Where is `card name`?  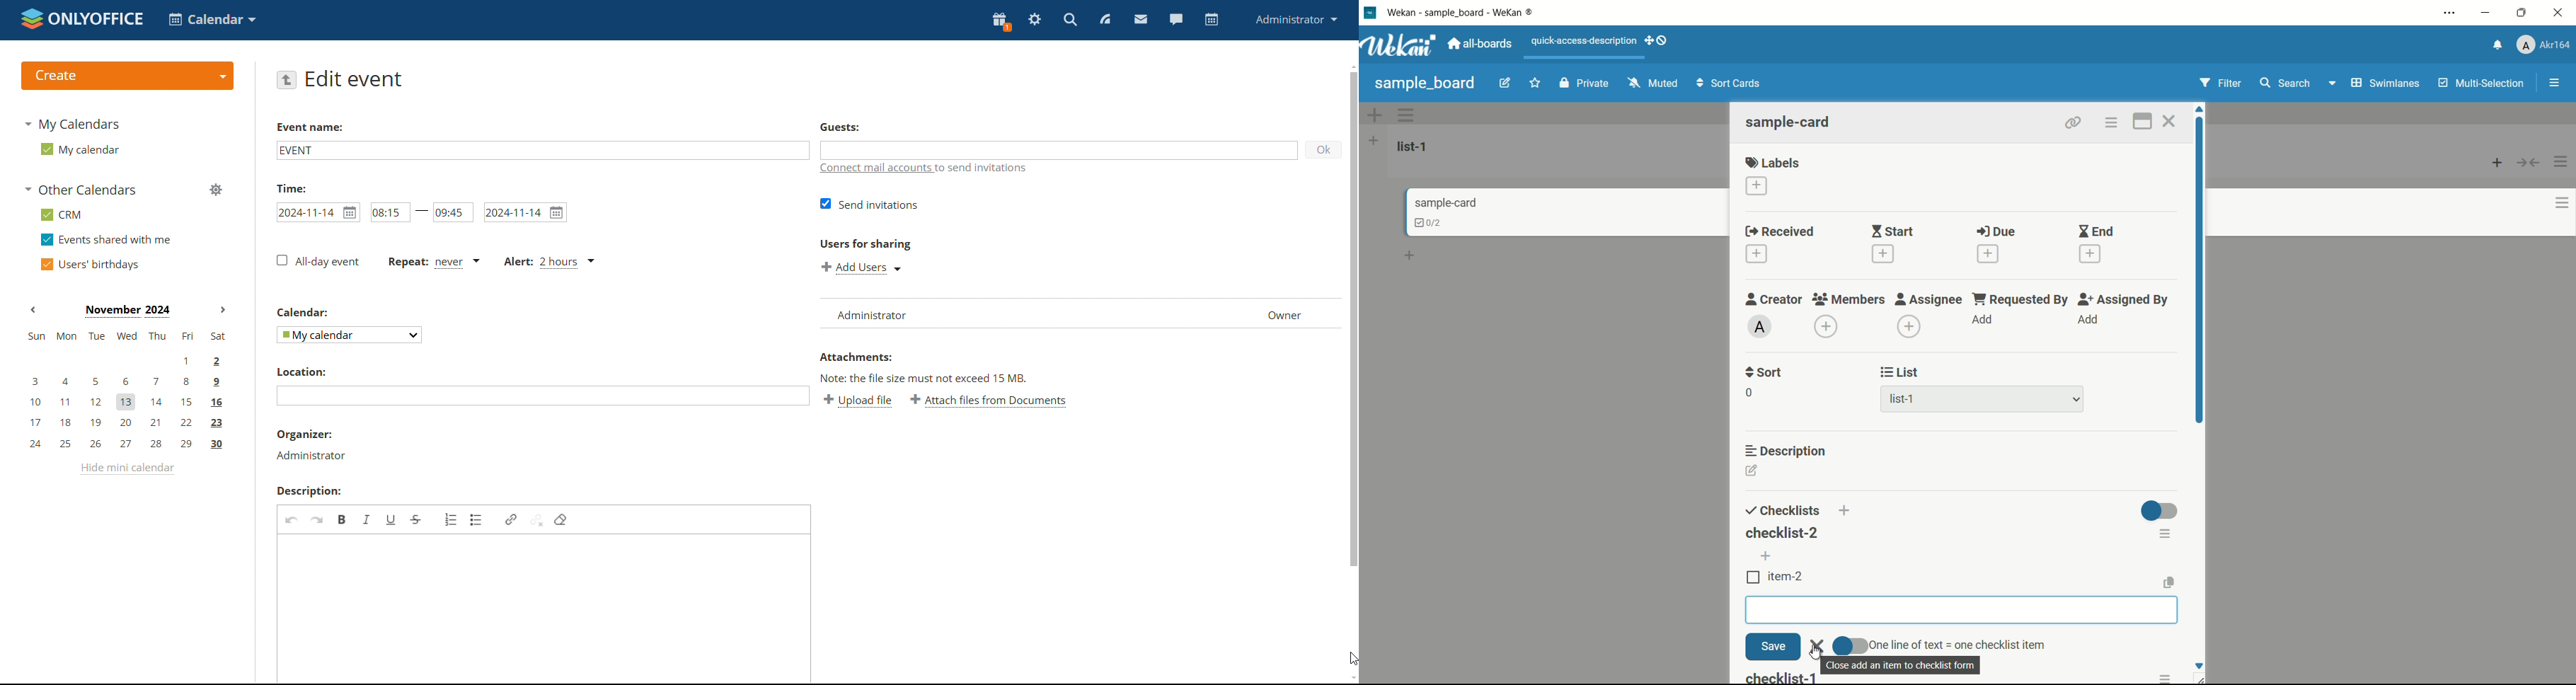 card name is located at coordinates (1789, 122).